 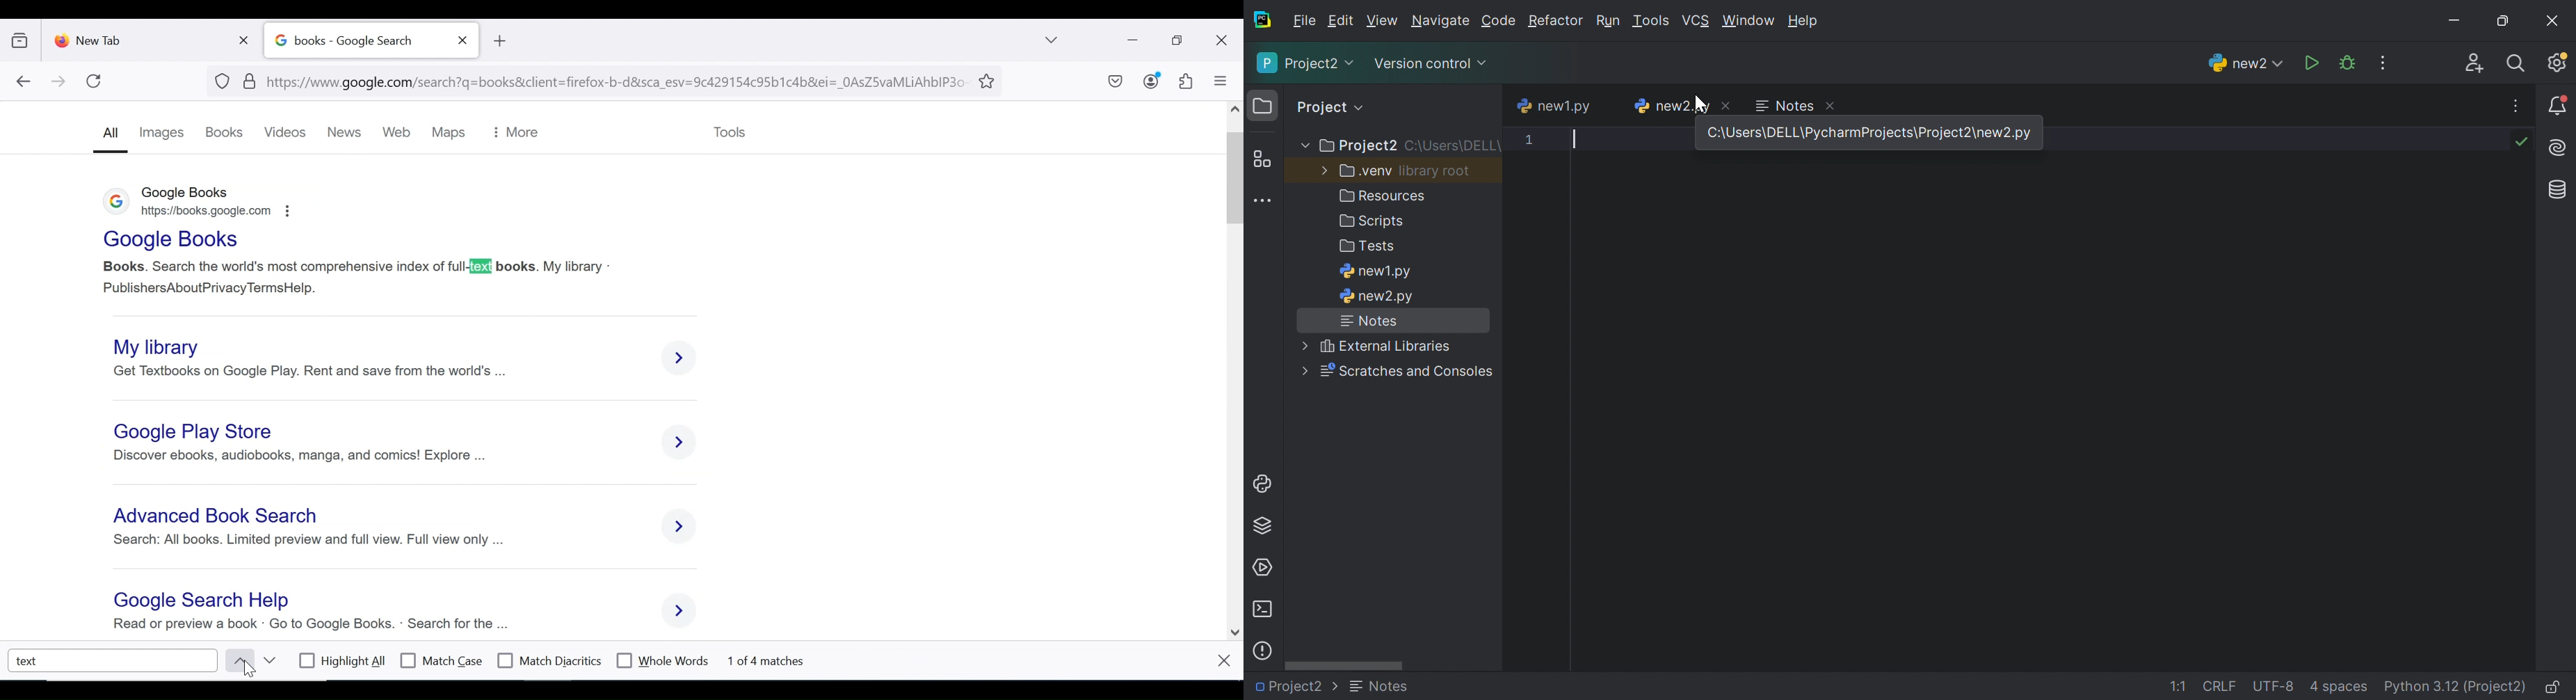 I want to click on maps, so click(x=447, y=133).